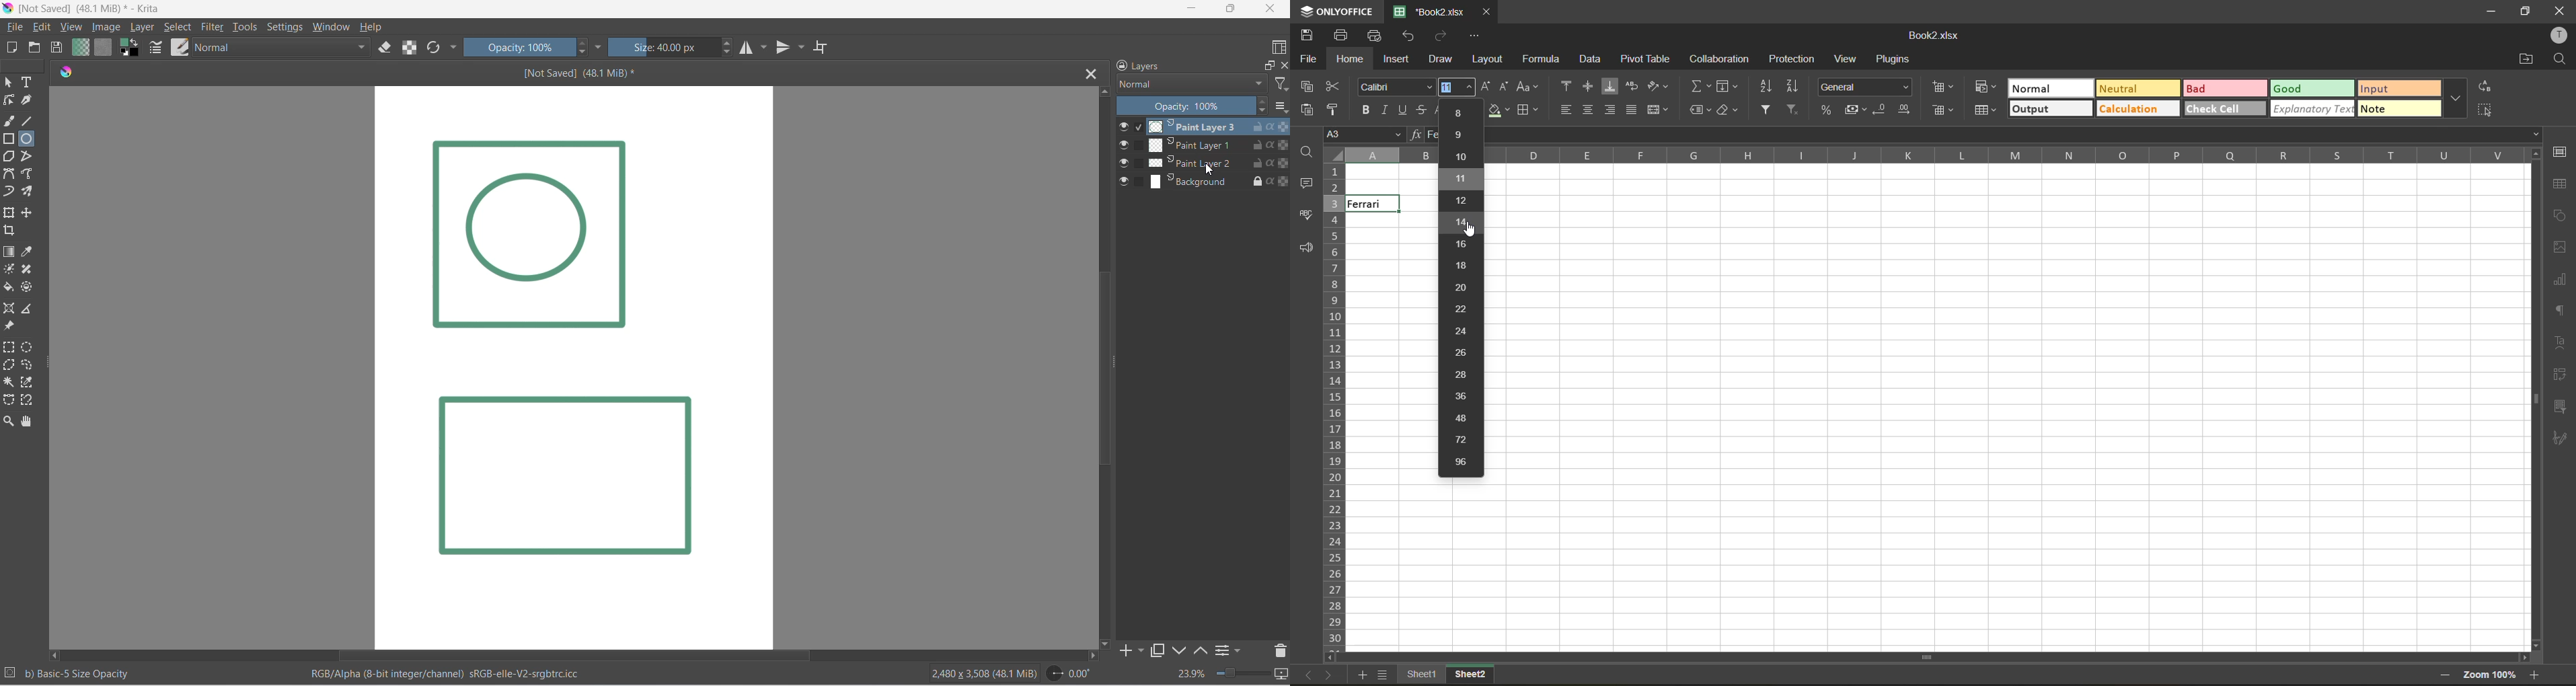 The height and width of the screenshot is (700, 2576). What do you see at coordinates (1219, 650) in the screenshot?
I see `options` at bounding box center [1219, 650].